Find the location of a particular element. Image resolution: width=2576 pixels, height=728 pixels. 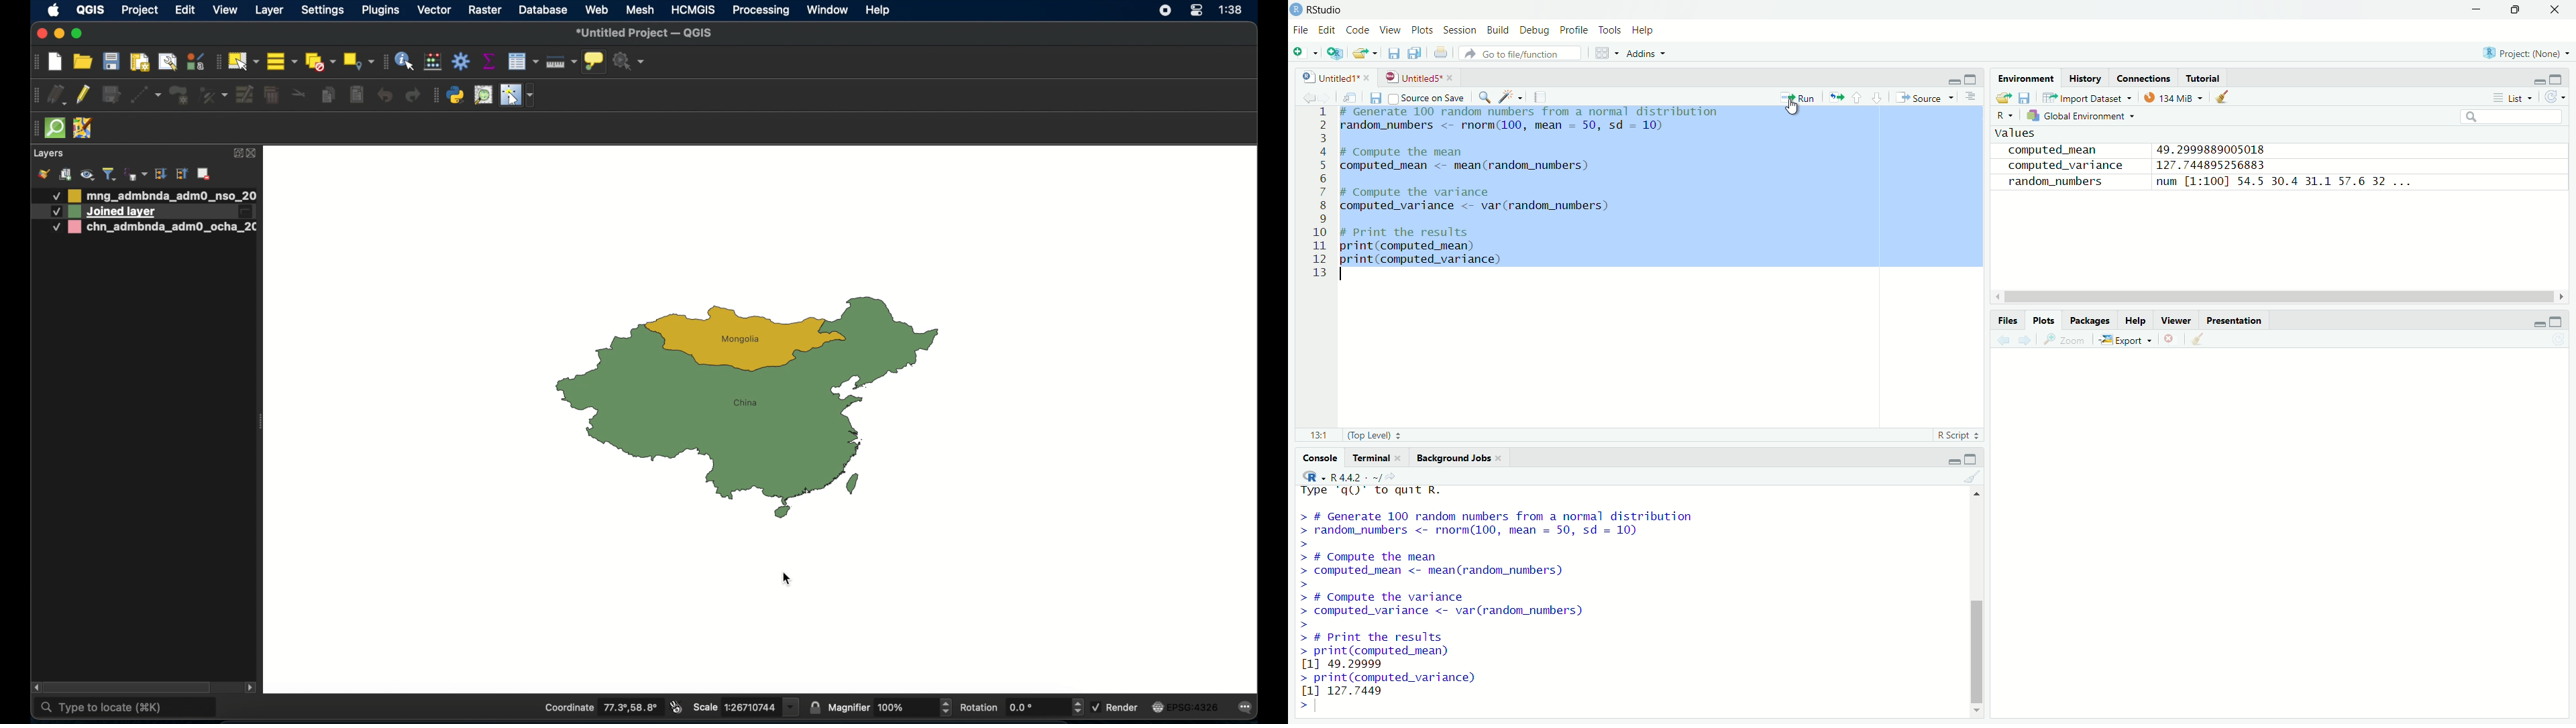

packages is located at coordinates (2091, 320).